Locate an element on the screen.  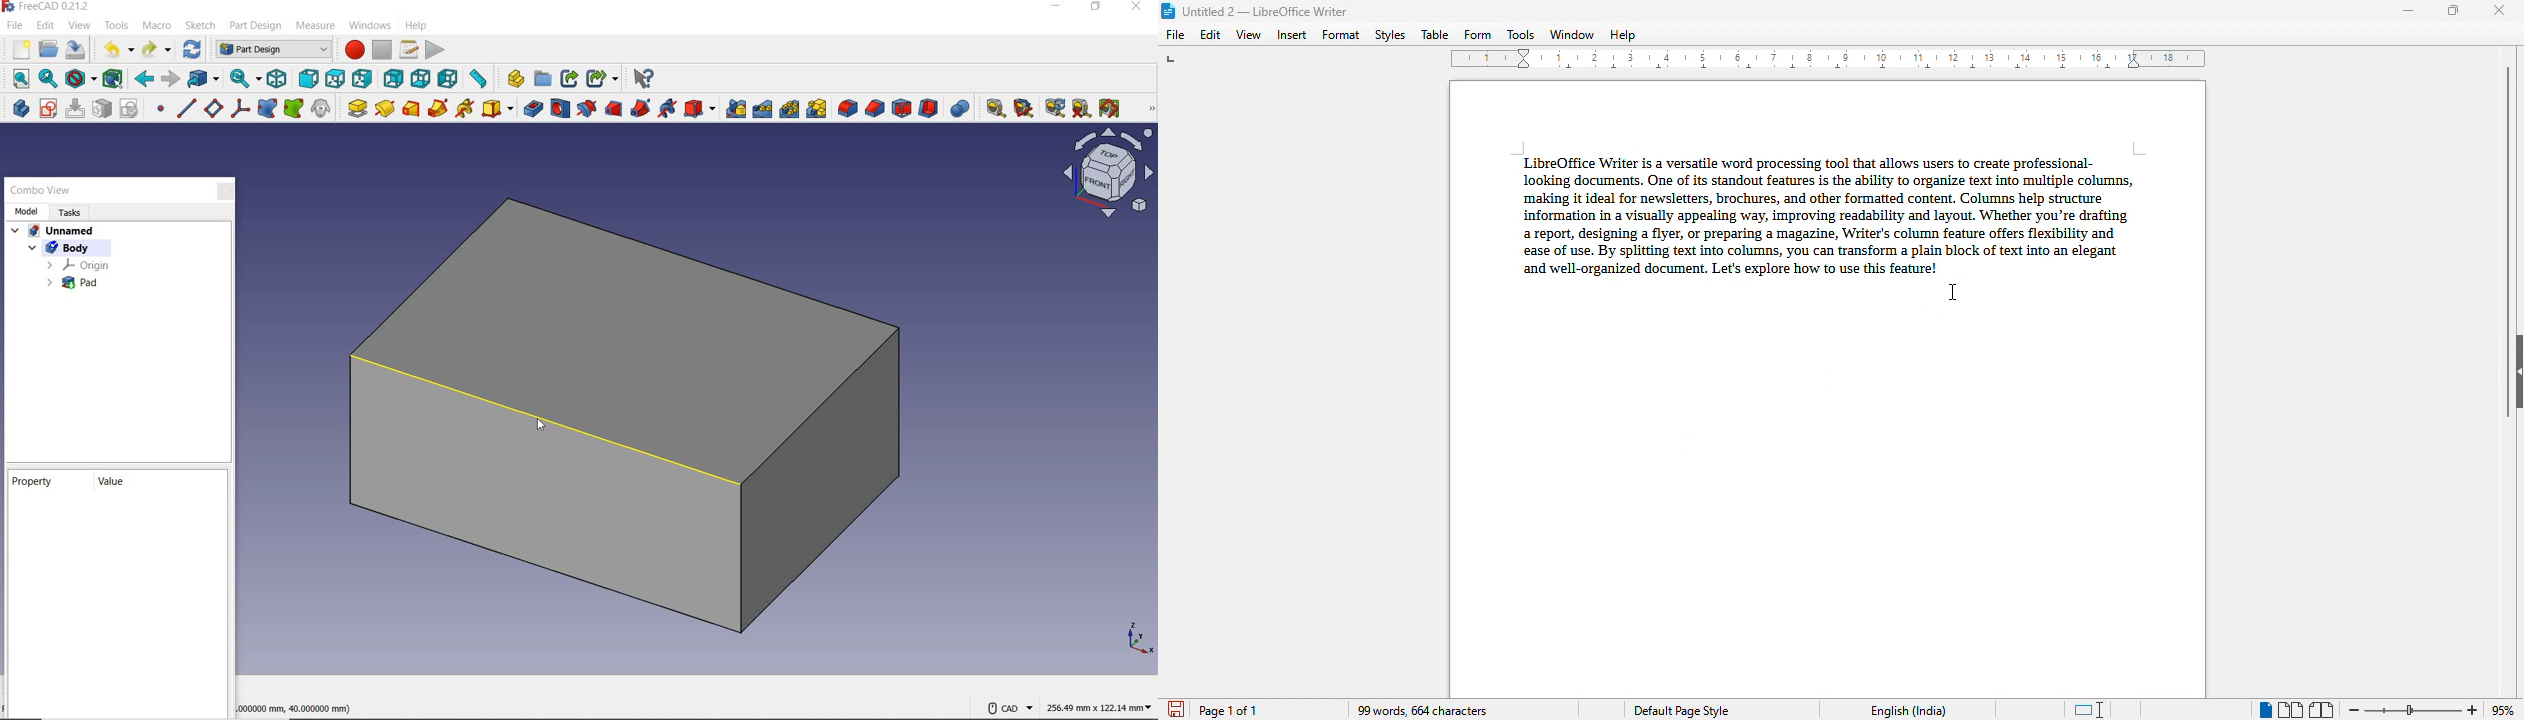
95% (current zoom level) is located at coordinates (2505, 709).